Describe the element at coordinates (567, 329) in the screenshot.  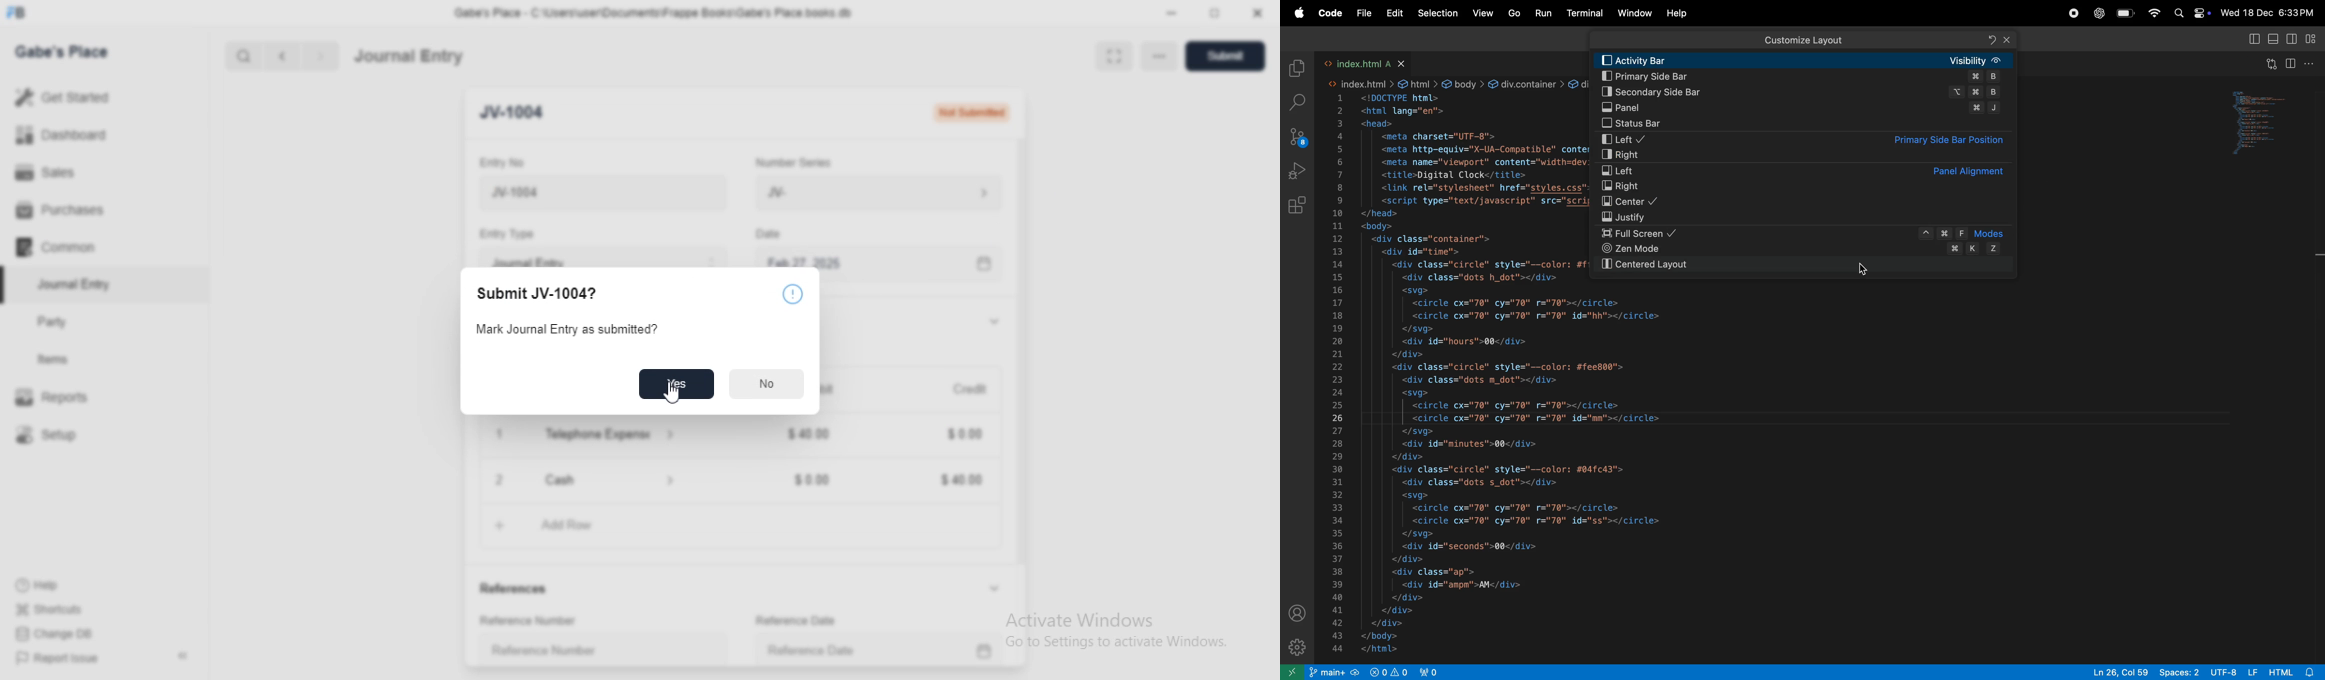
I see `Mark Journal Entry as submitted?` at that location.